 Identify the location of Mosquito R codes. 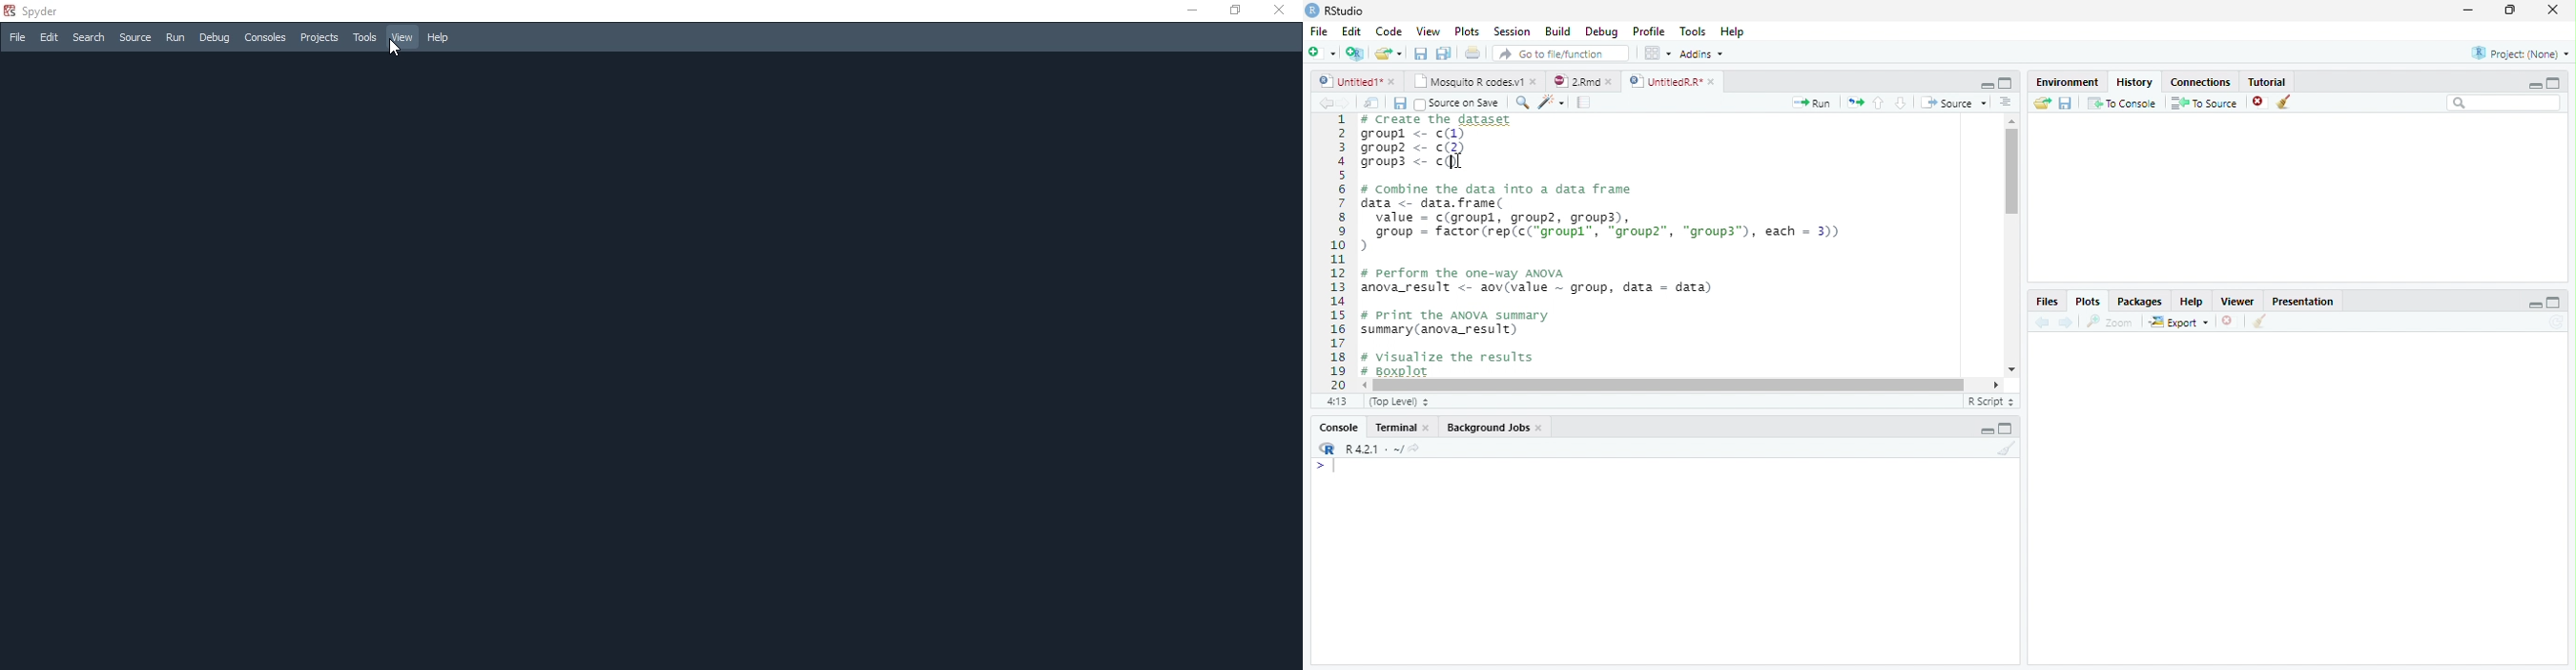
(1474, 81).